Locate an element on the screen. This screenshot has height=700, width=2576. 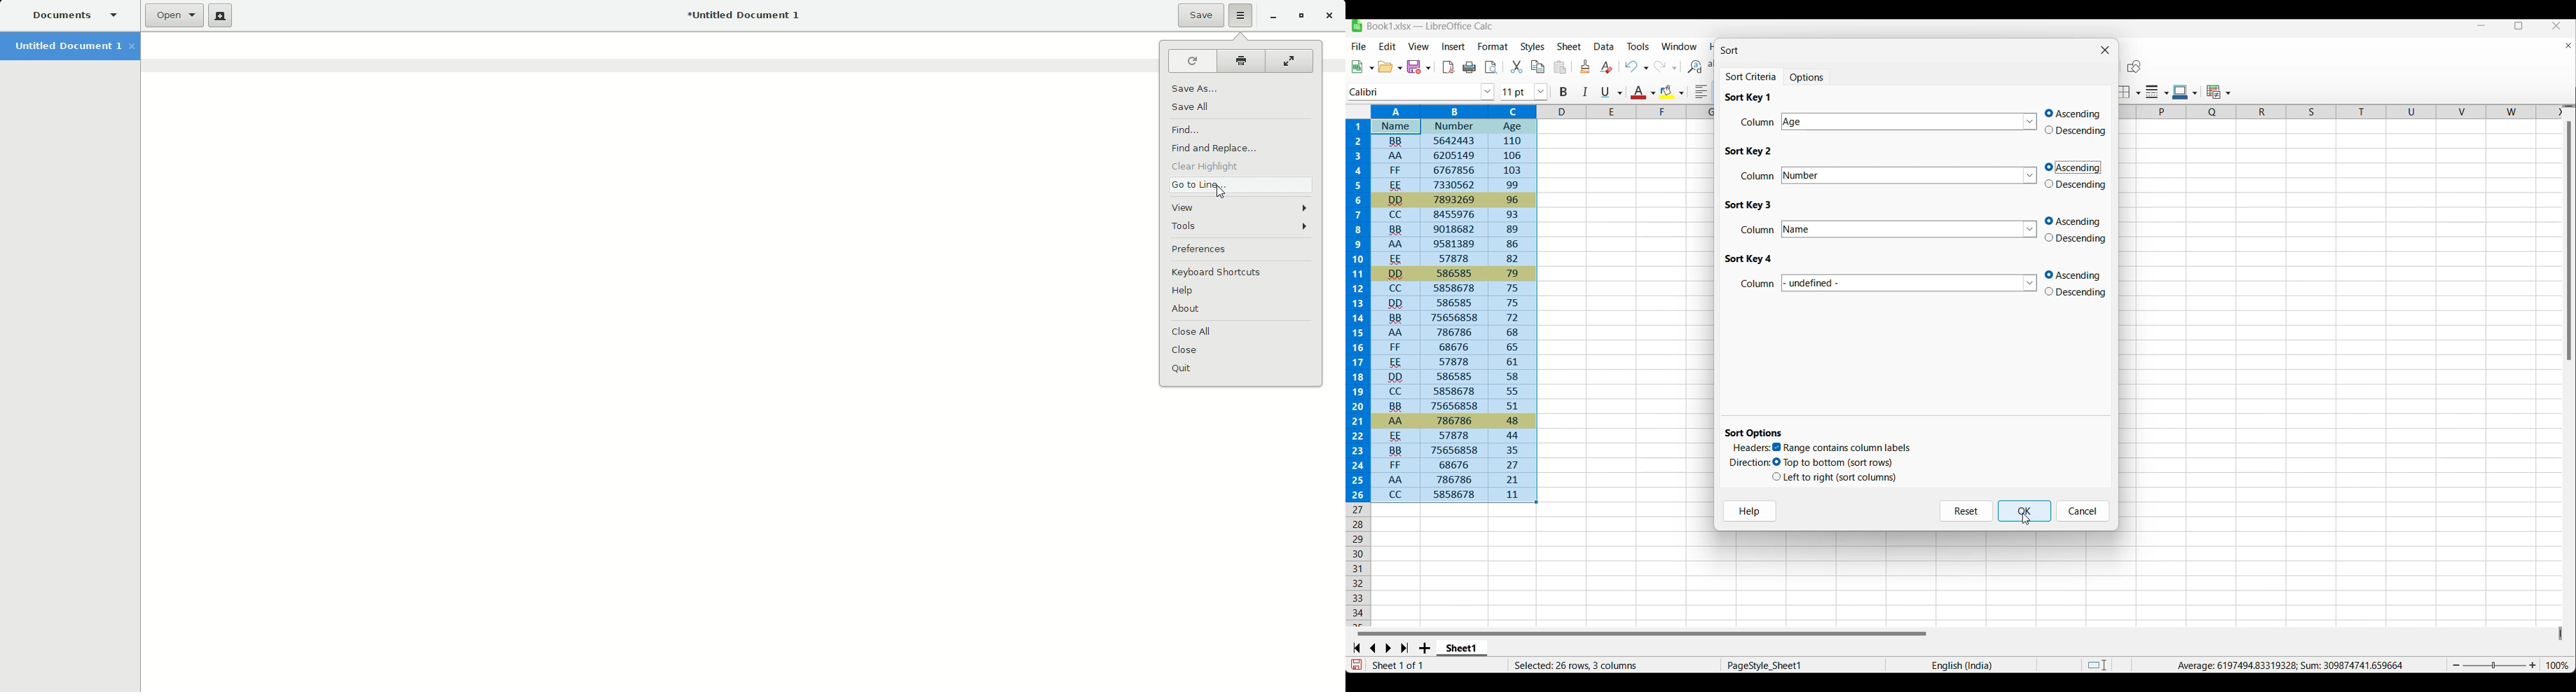
Go to next sheet is located at coordinates (1388, 648).